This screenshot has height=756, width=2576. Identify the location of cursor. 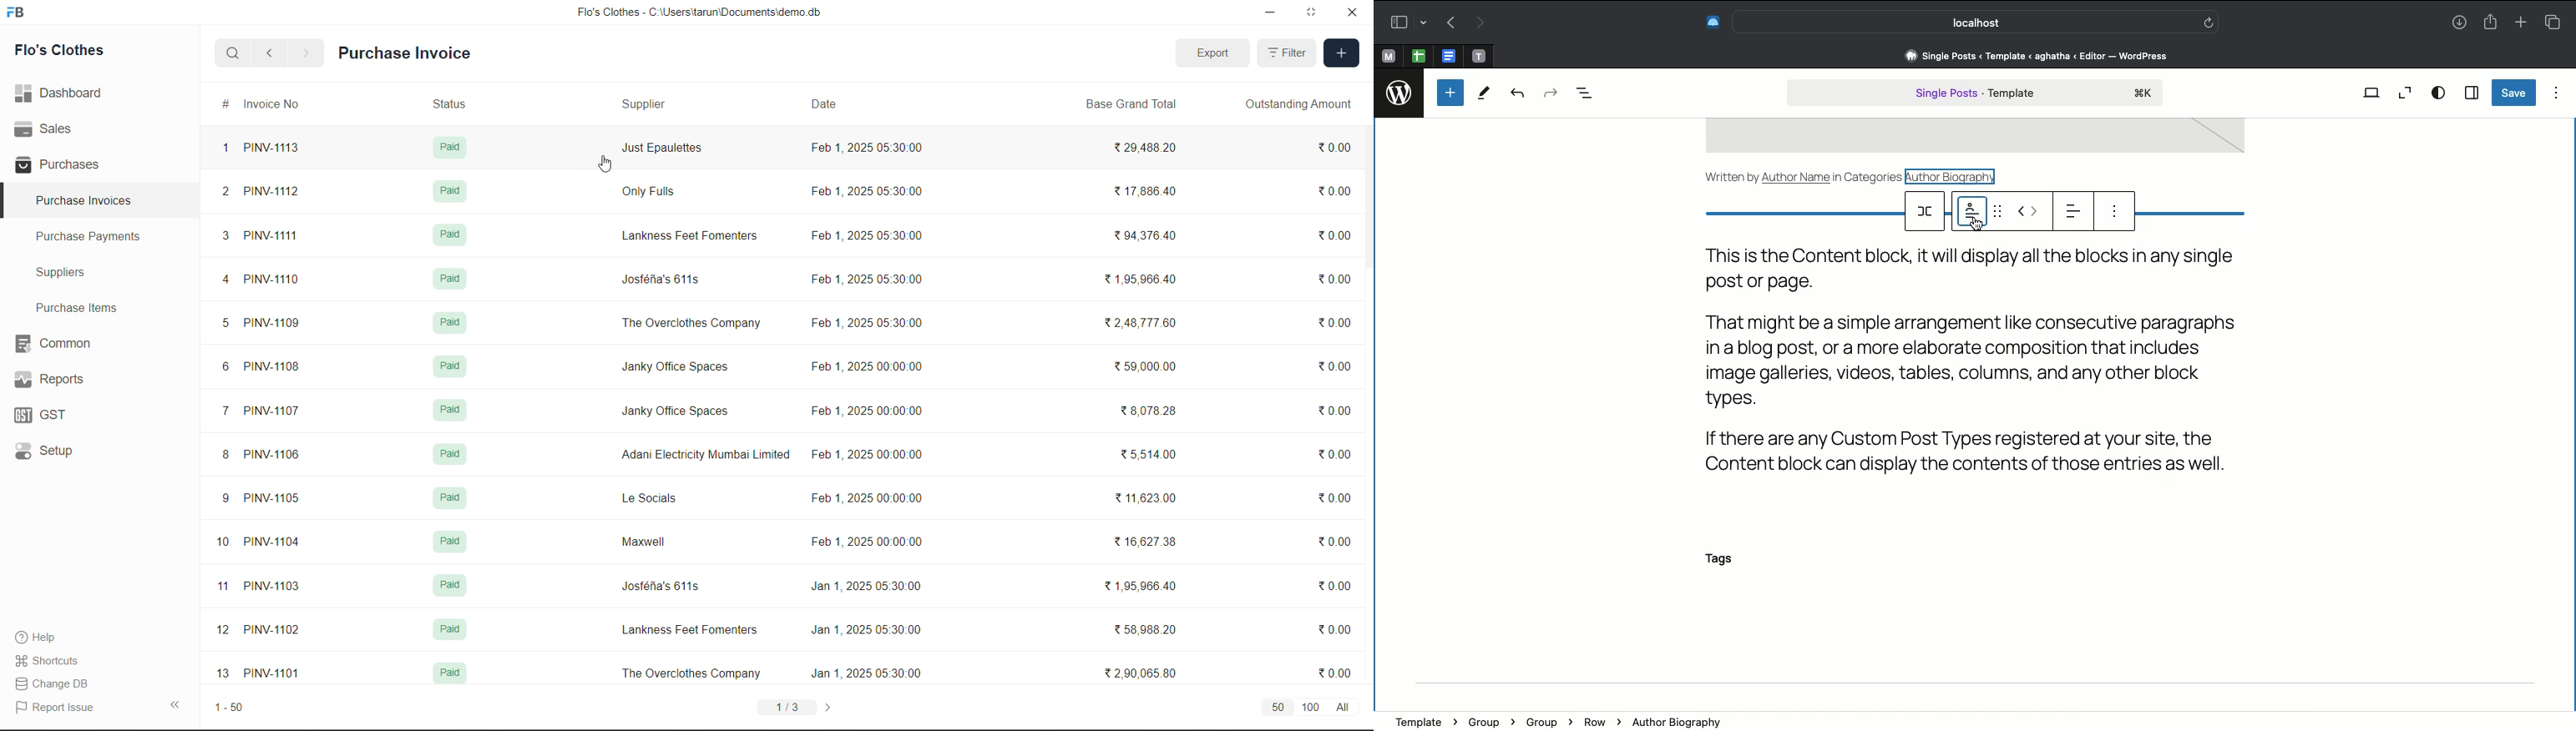
(1977, 225).